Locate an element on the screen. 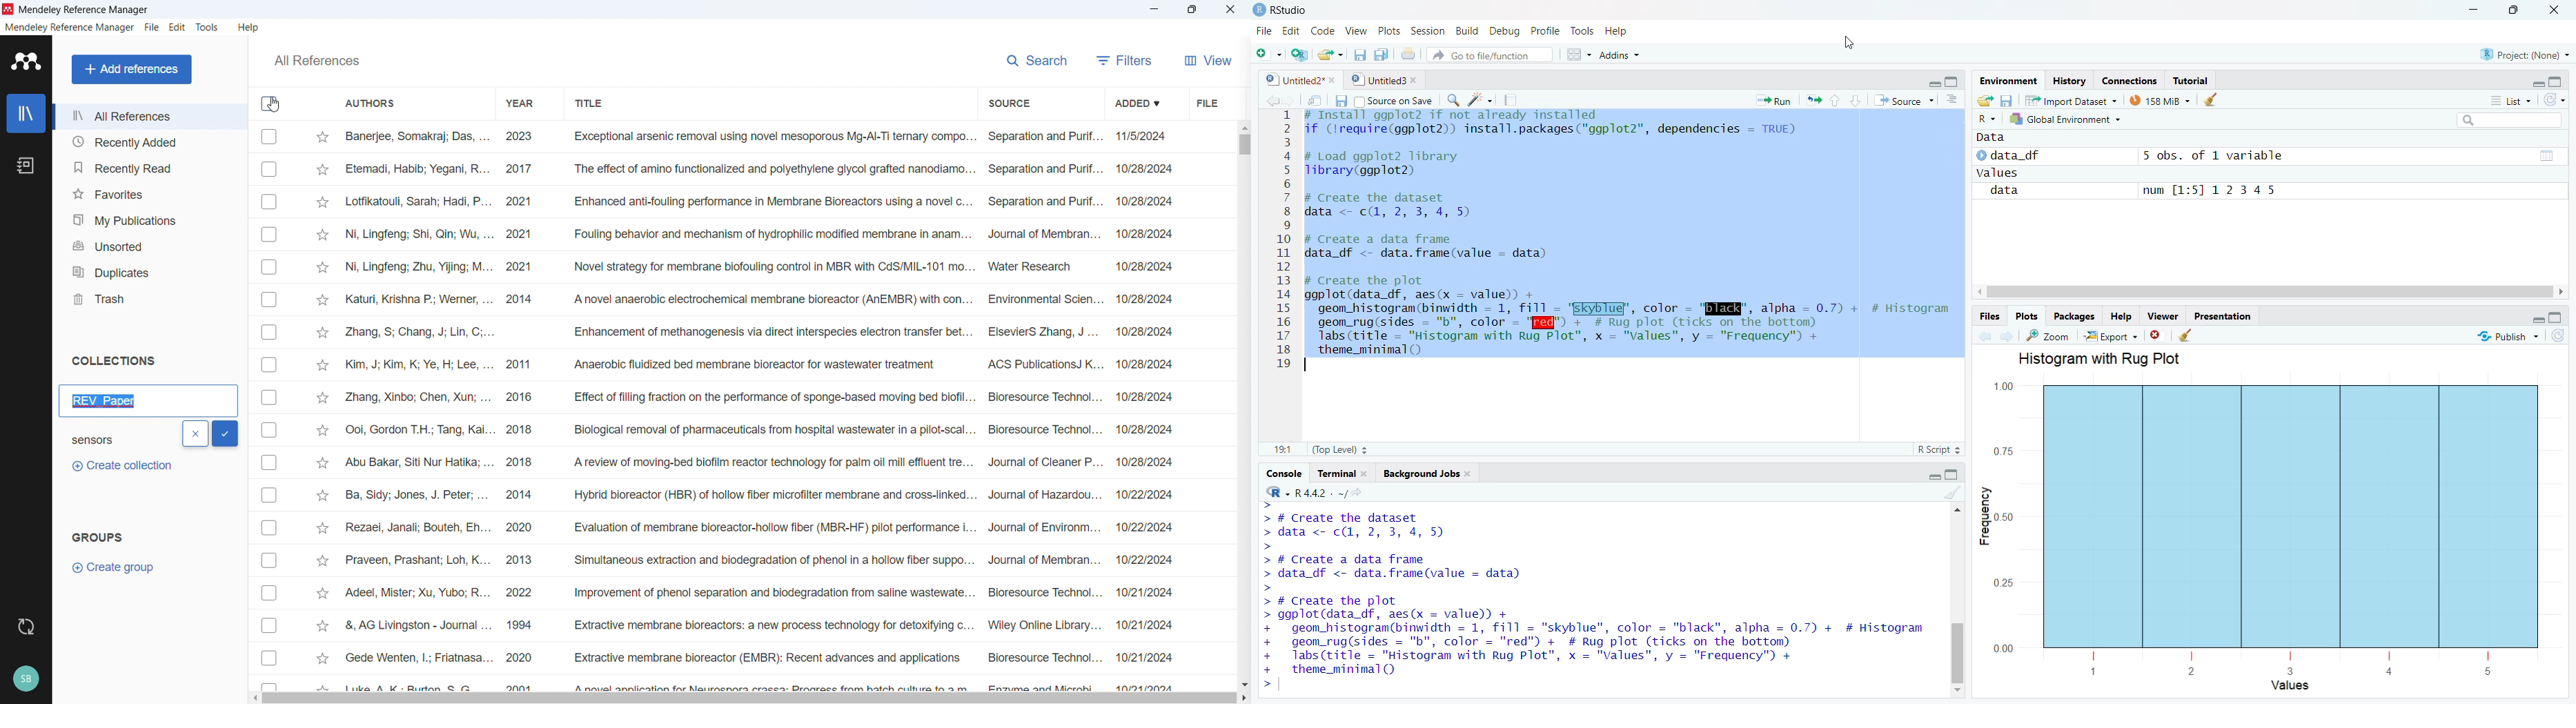 The image size is (2576, 728). R Script 2 is located at coordinates (1931, 449).